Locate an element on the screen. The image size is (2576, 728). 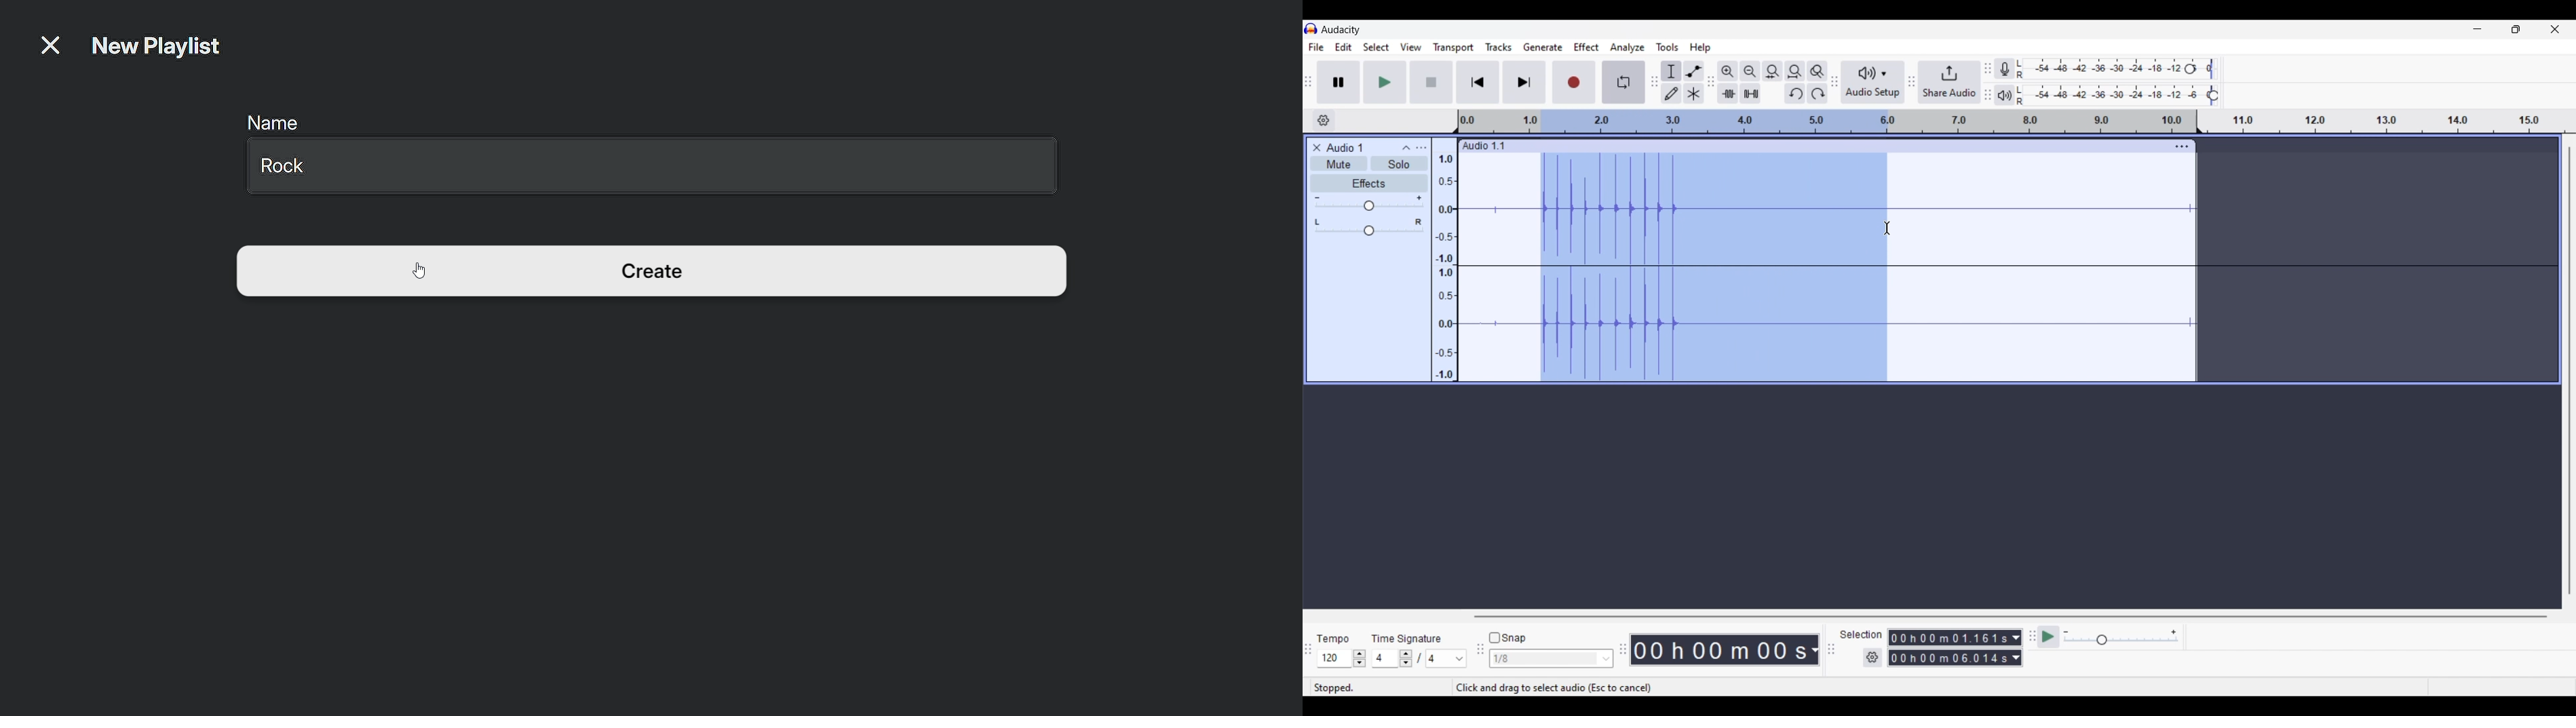
Scale to measure audio pitch is located at coordinates (1445, 259).